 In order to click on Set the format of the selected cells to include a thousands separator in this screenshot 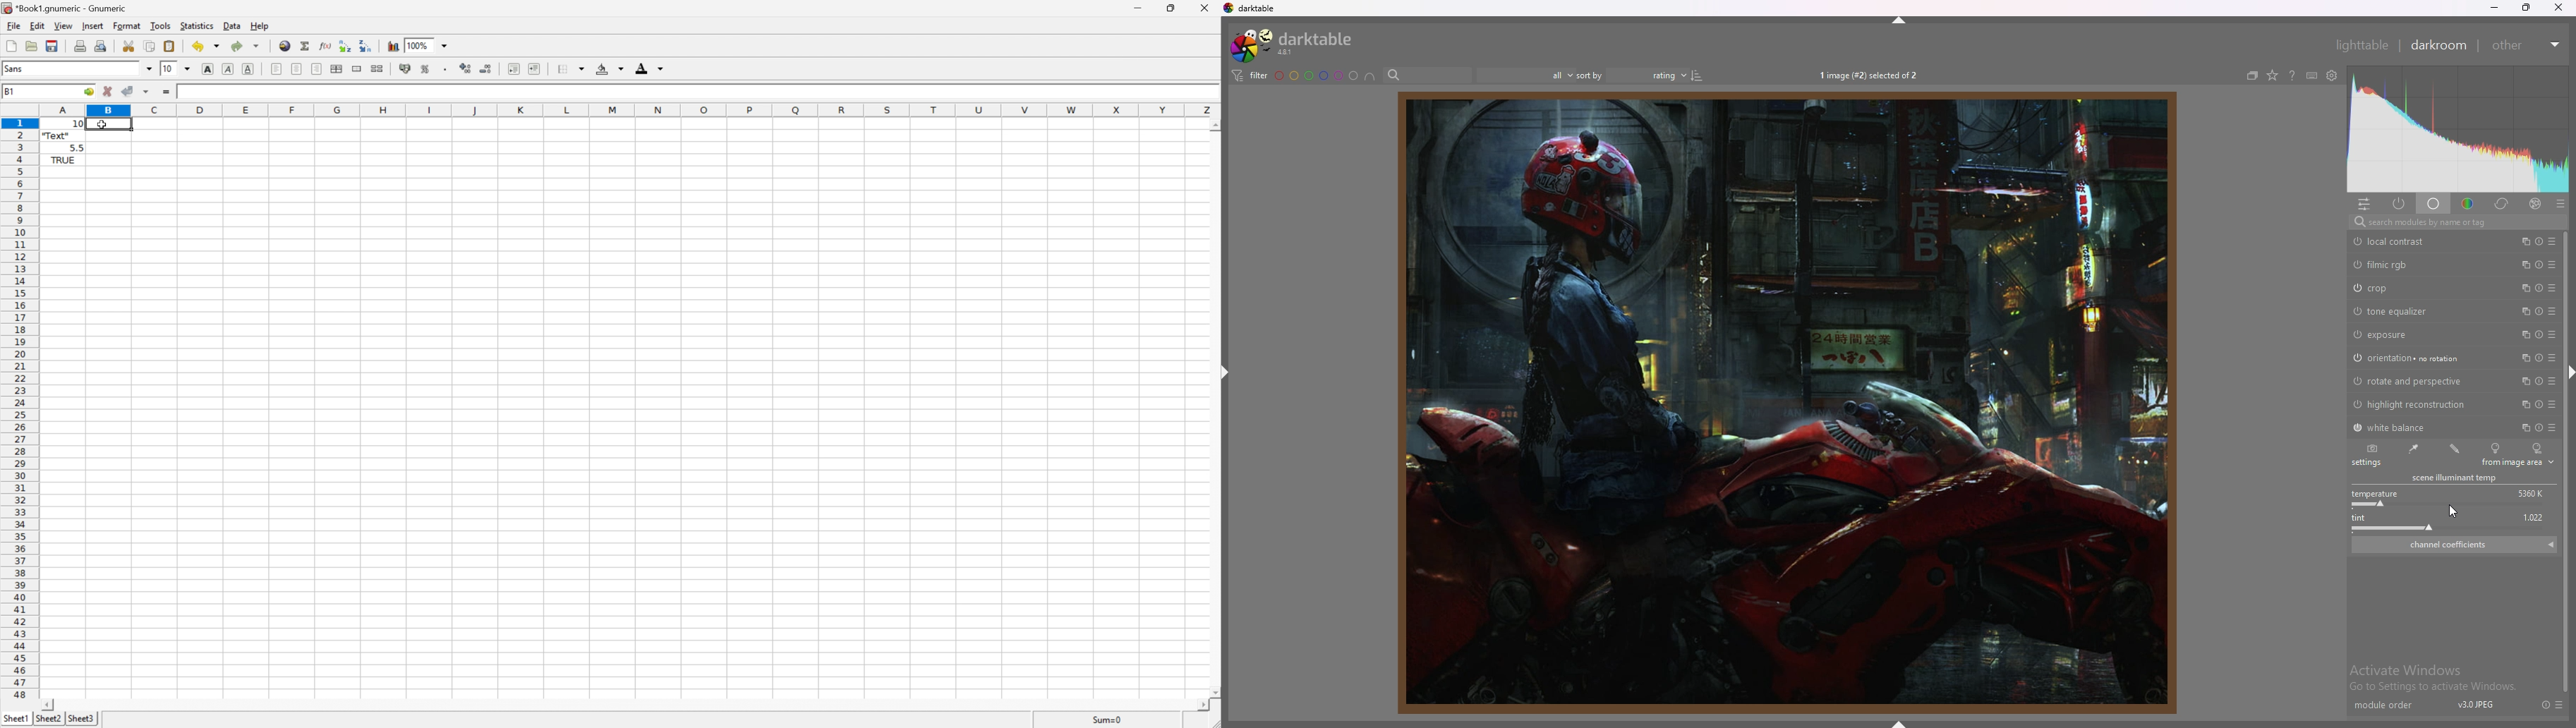, I will do `click(445, 70)`.